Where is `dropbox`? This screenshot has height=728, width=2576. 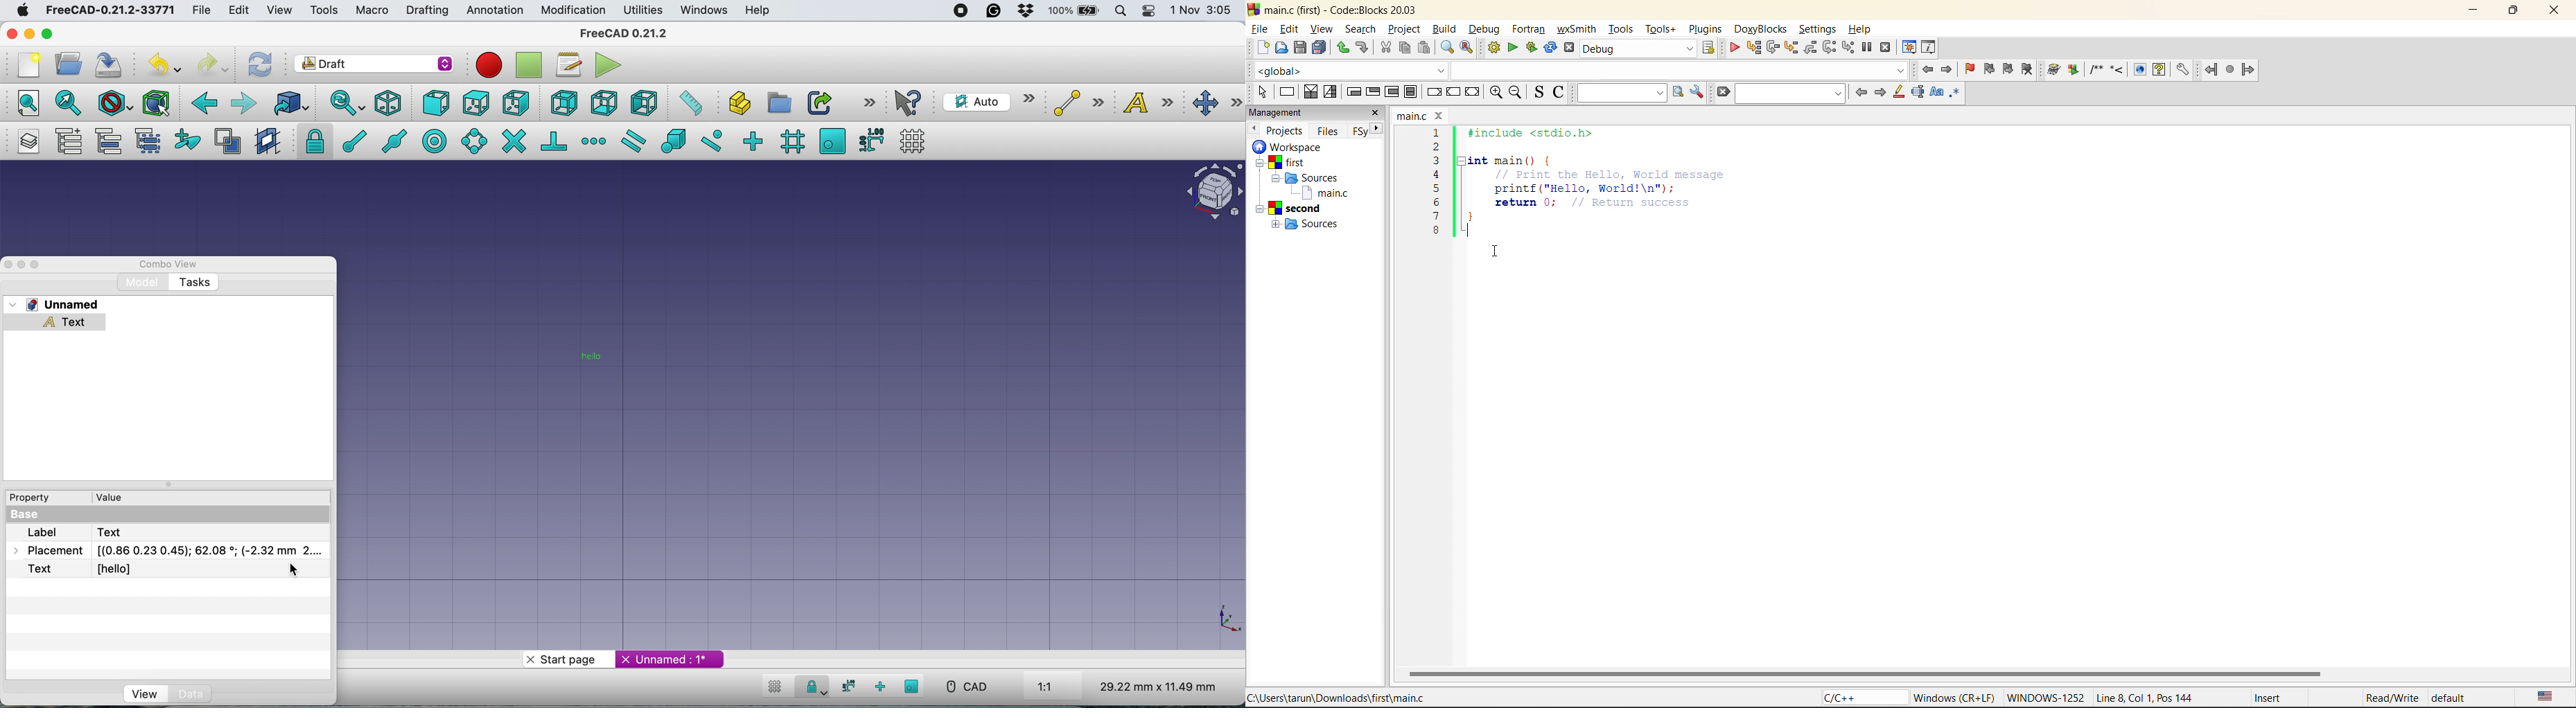
dropbox is located at coordinates (1026, 12).